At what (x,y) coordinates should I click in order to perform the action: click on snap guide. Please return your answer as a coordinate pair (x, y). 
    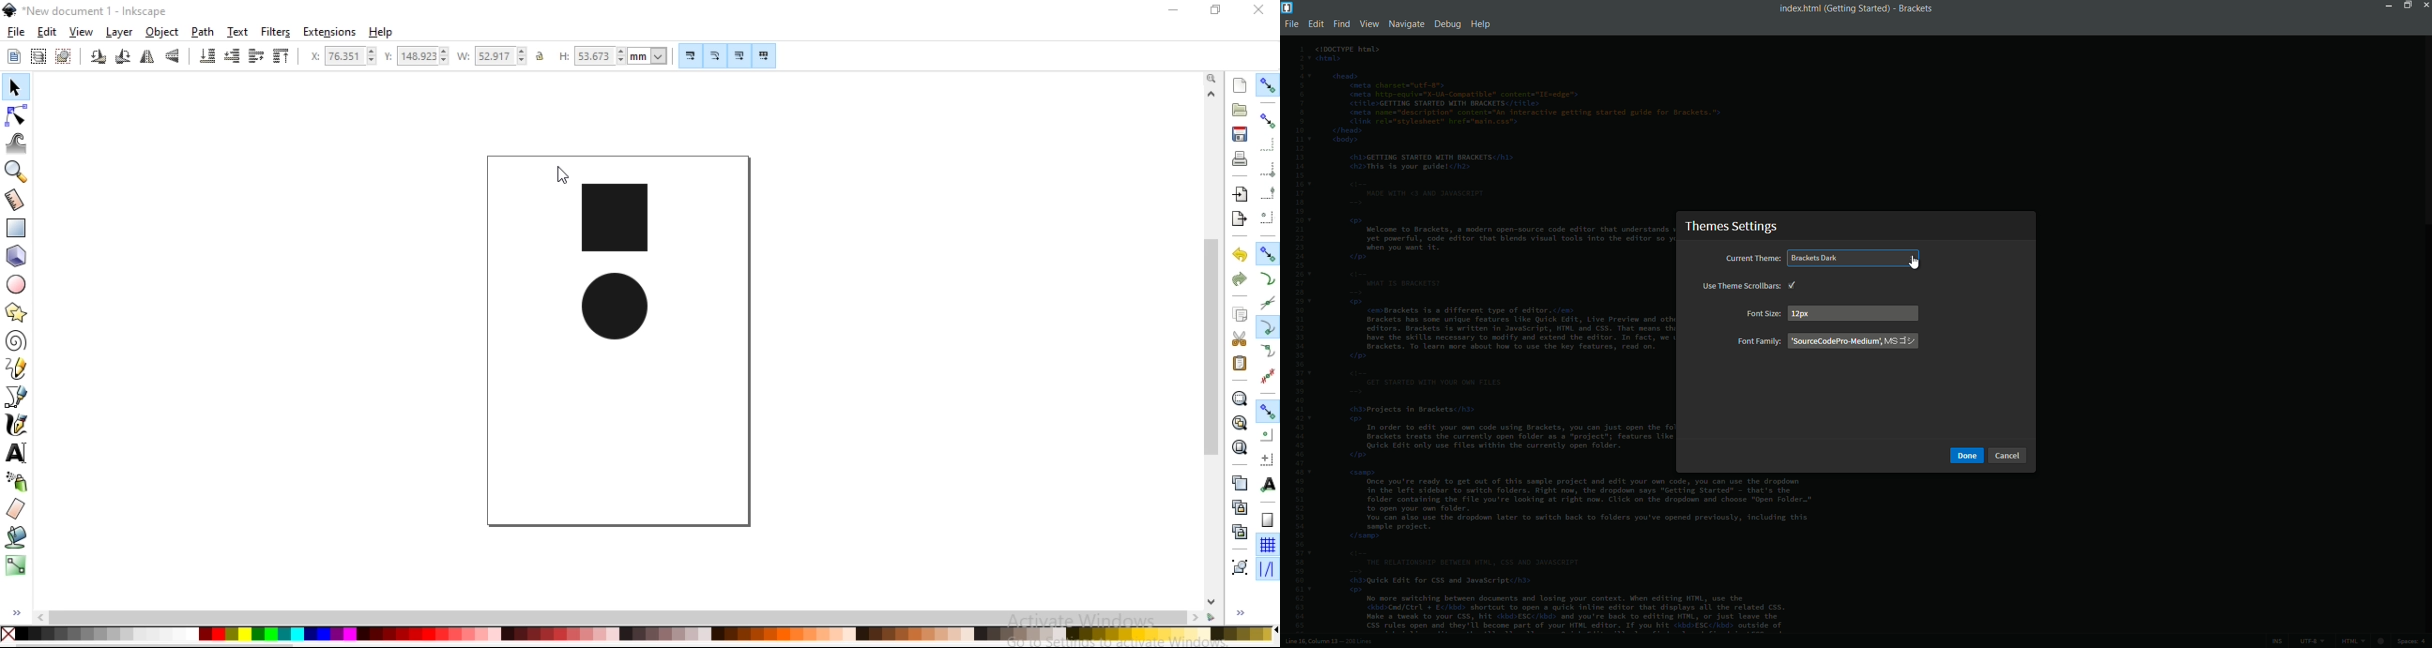
    Looking at the image, I should click on (1266, 569).